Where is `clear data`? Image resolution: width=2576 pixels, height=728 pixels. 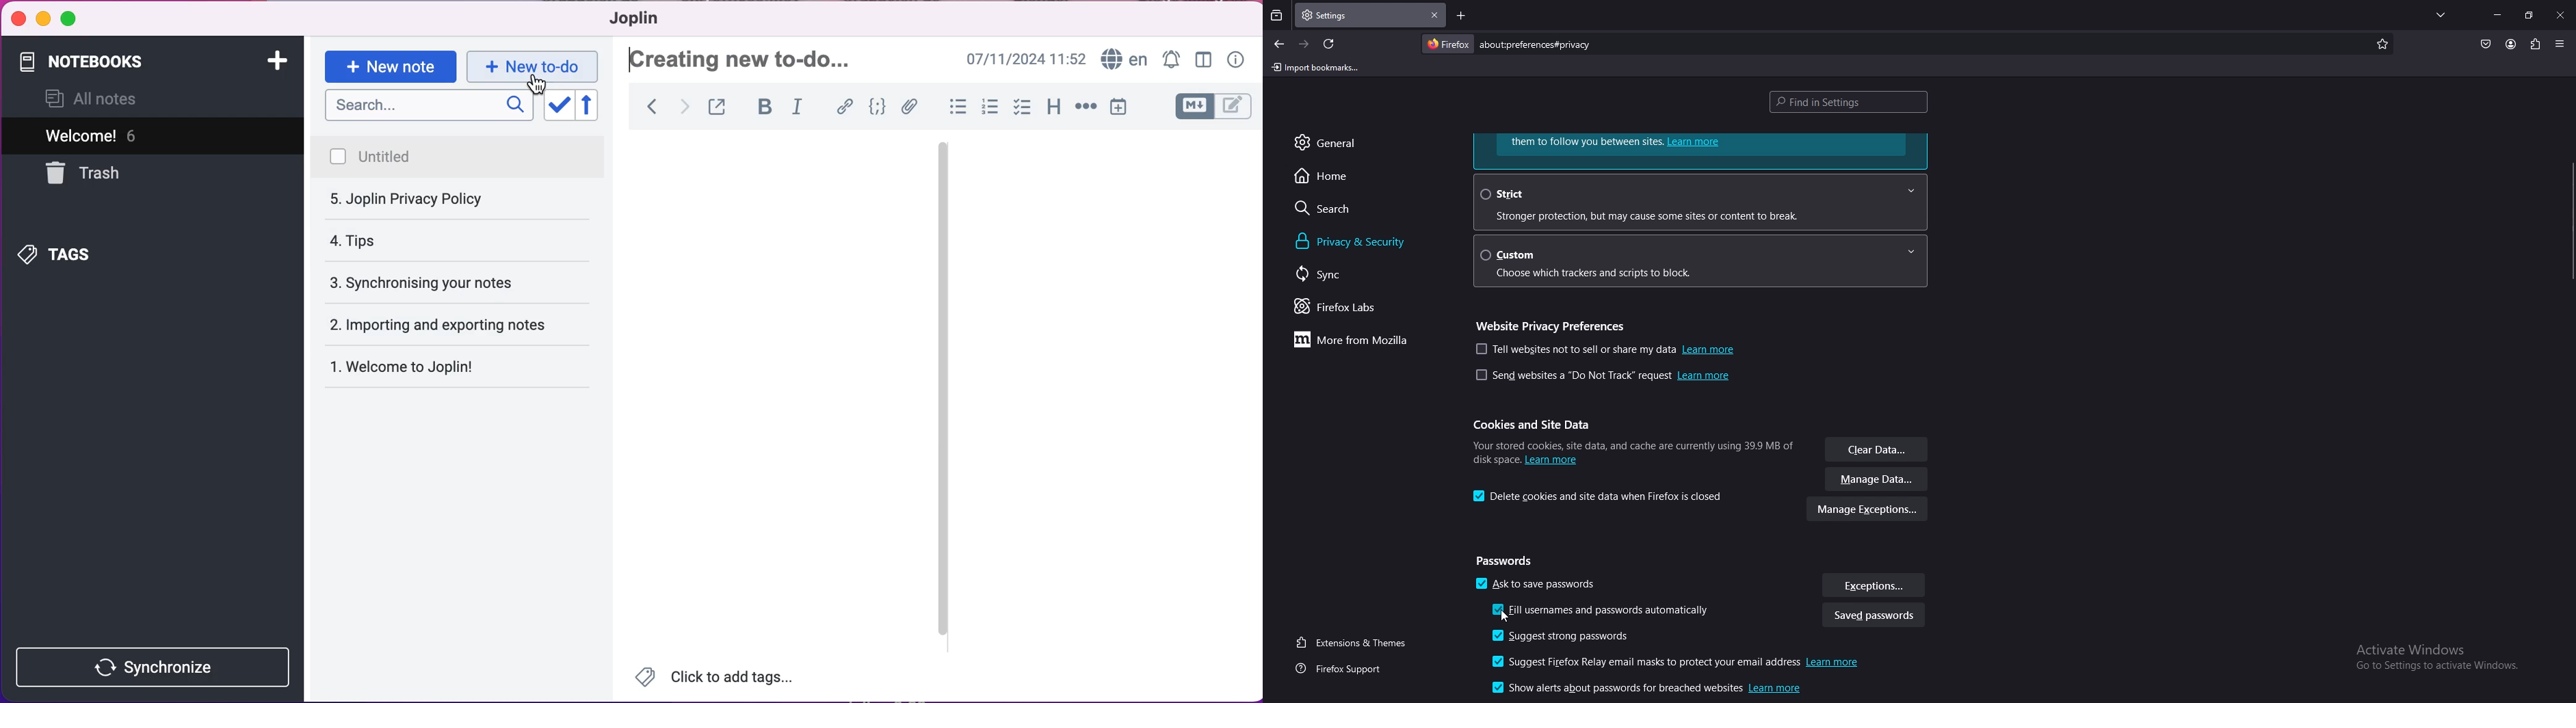 clear data is located at coordinates (1878, 451).